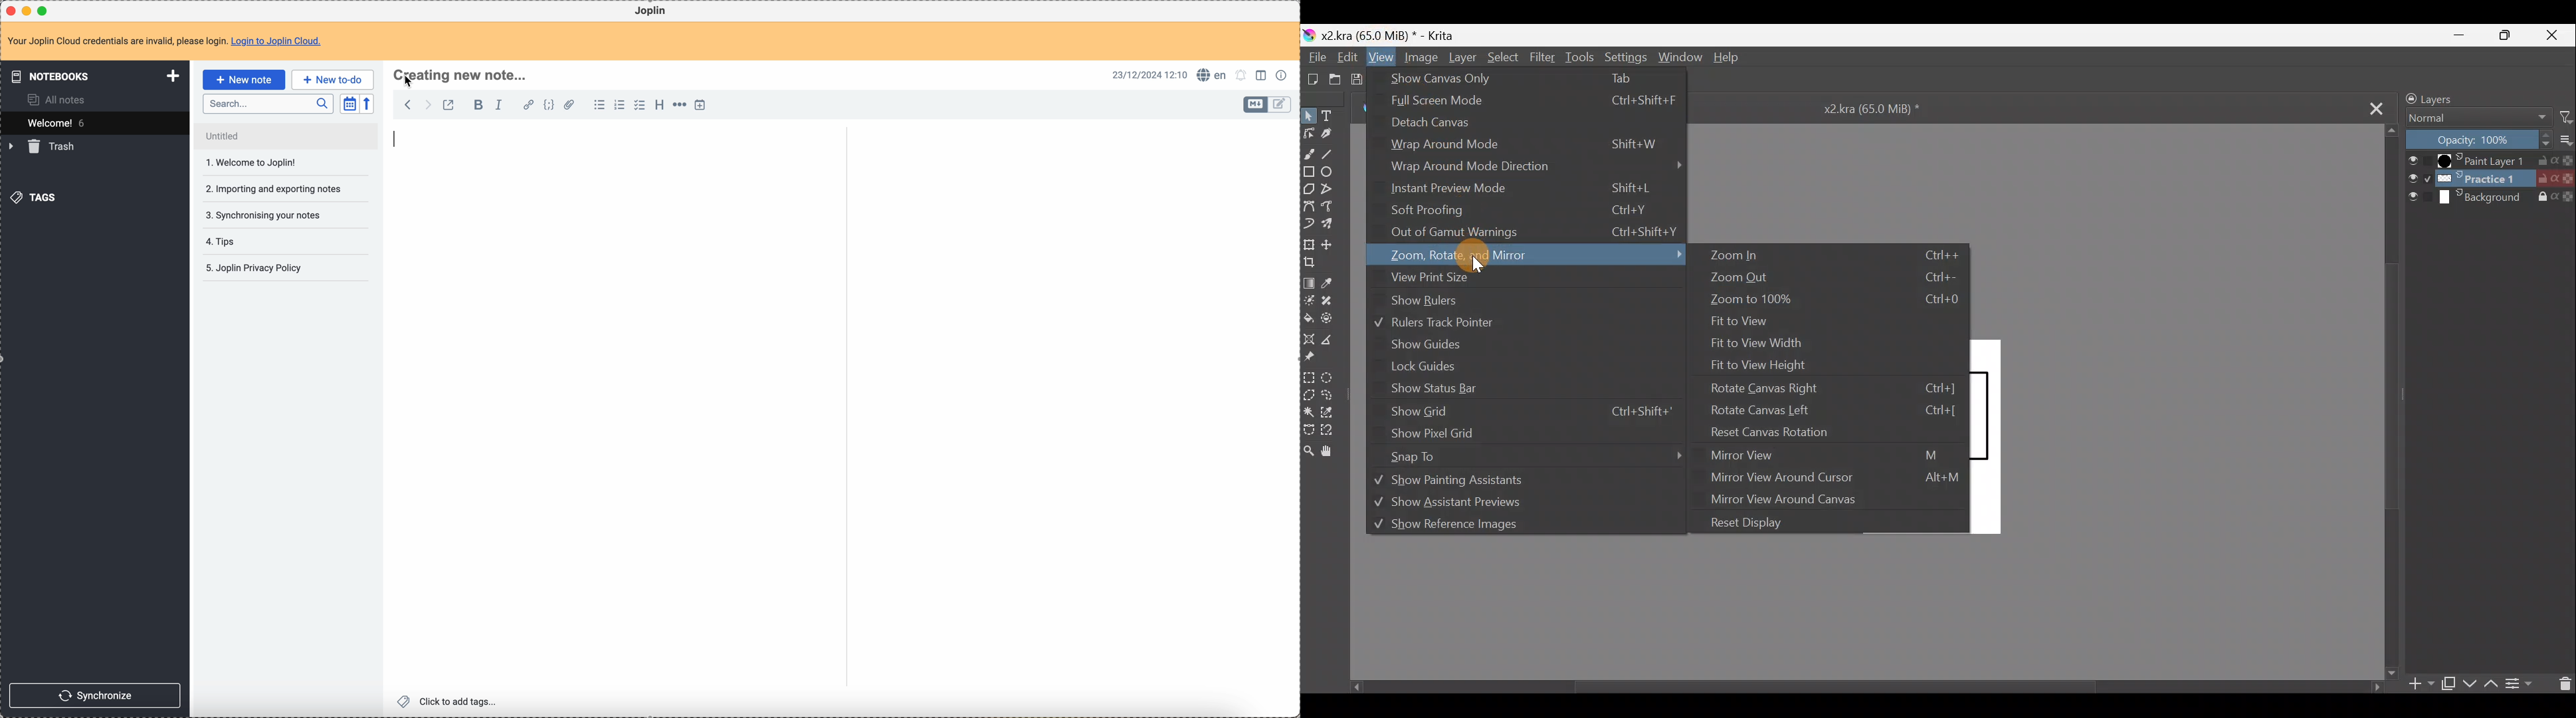 This screenshot has height=728, width=2576. Describe the element at coordinates (94, 694) in the screenshot. I see `synchronize` at that location.